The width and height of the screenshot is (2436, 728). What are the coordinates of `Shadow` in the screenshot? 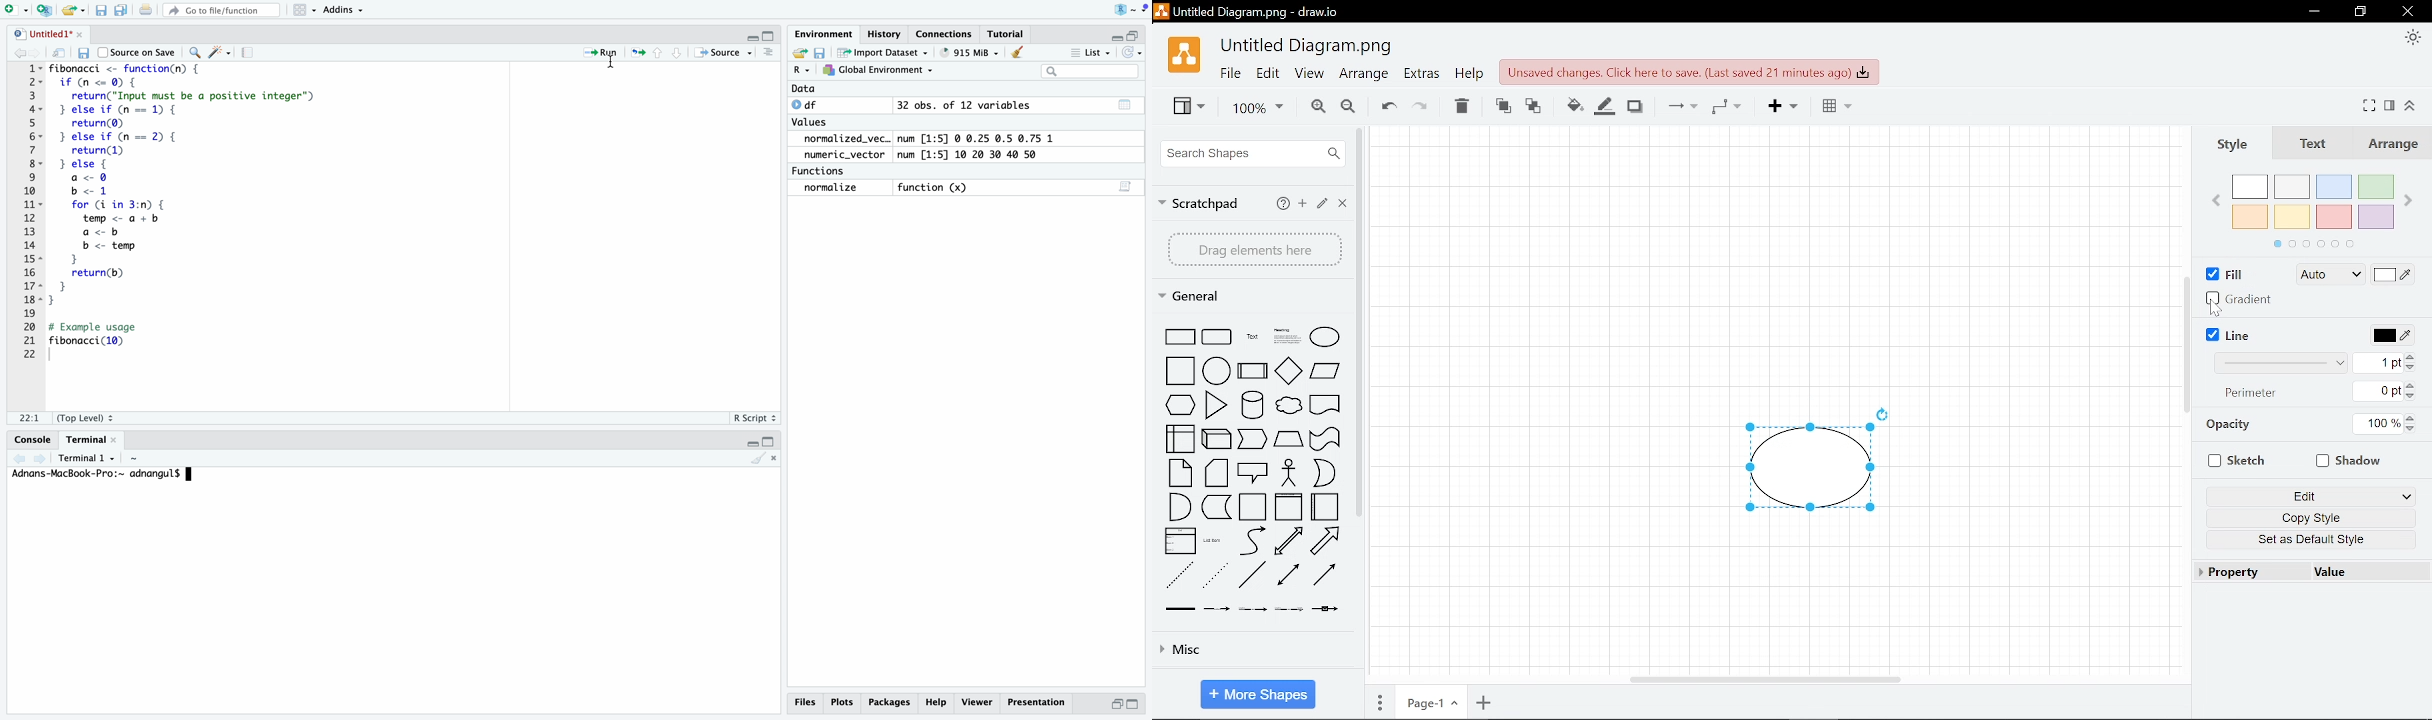 It's located at (1633, 106).